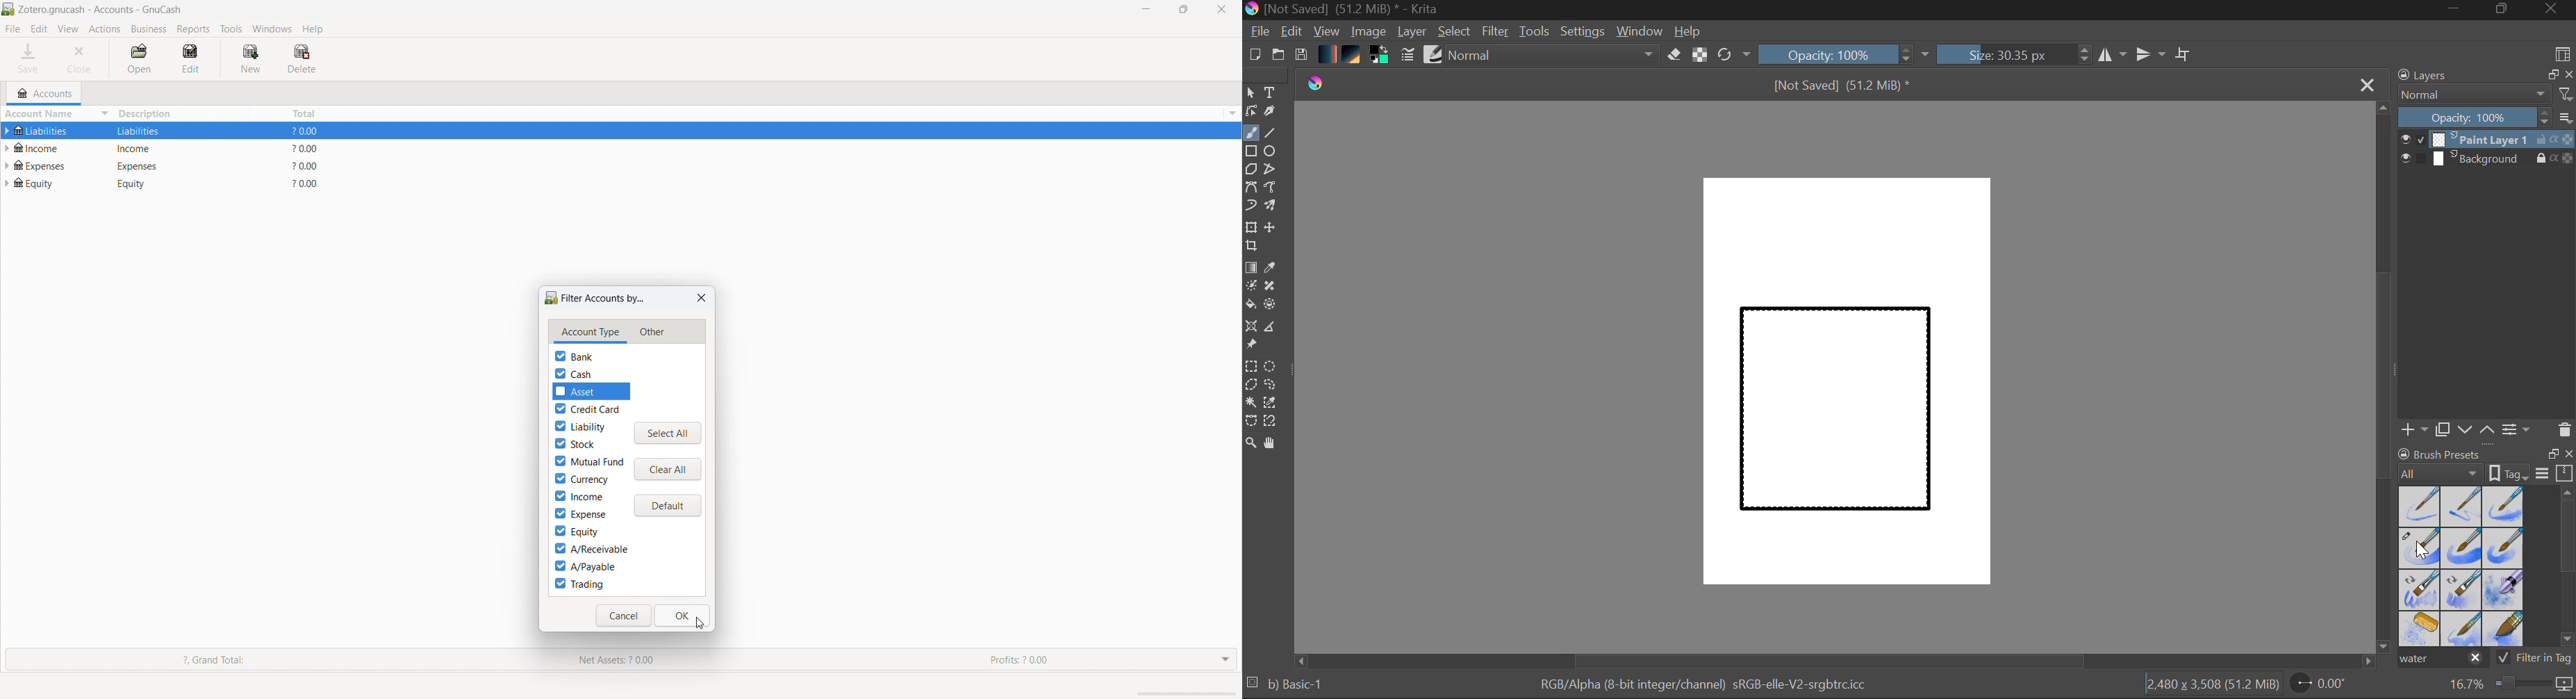 Image resolution: width=2576 pixels, height=700 pixels. Describe the element at coordinates (1260, 33) in the screenshot. I see `File` at that location.